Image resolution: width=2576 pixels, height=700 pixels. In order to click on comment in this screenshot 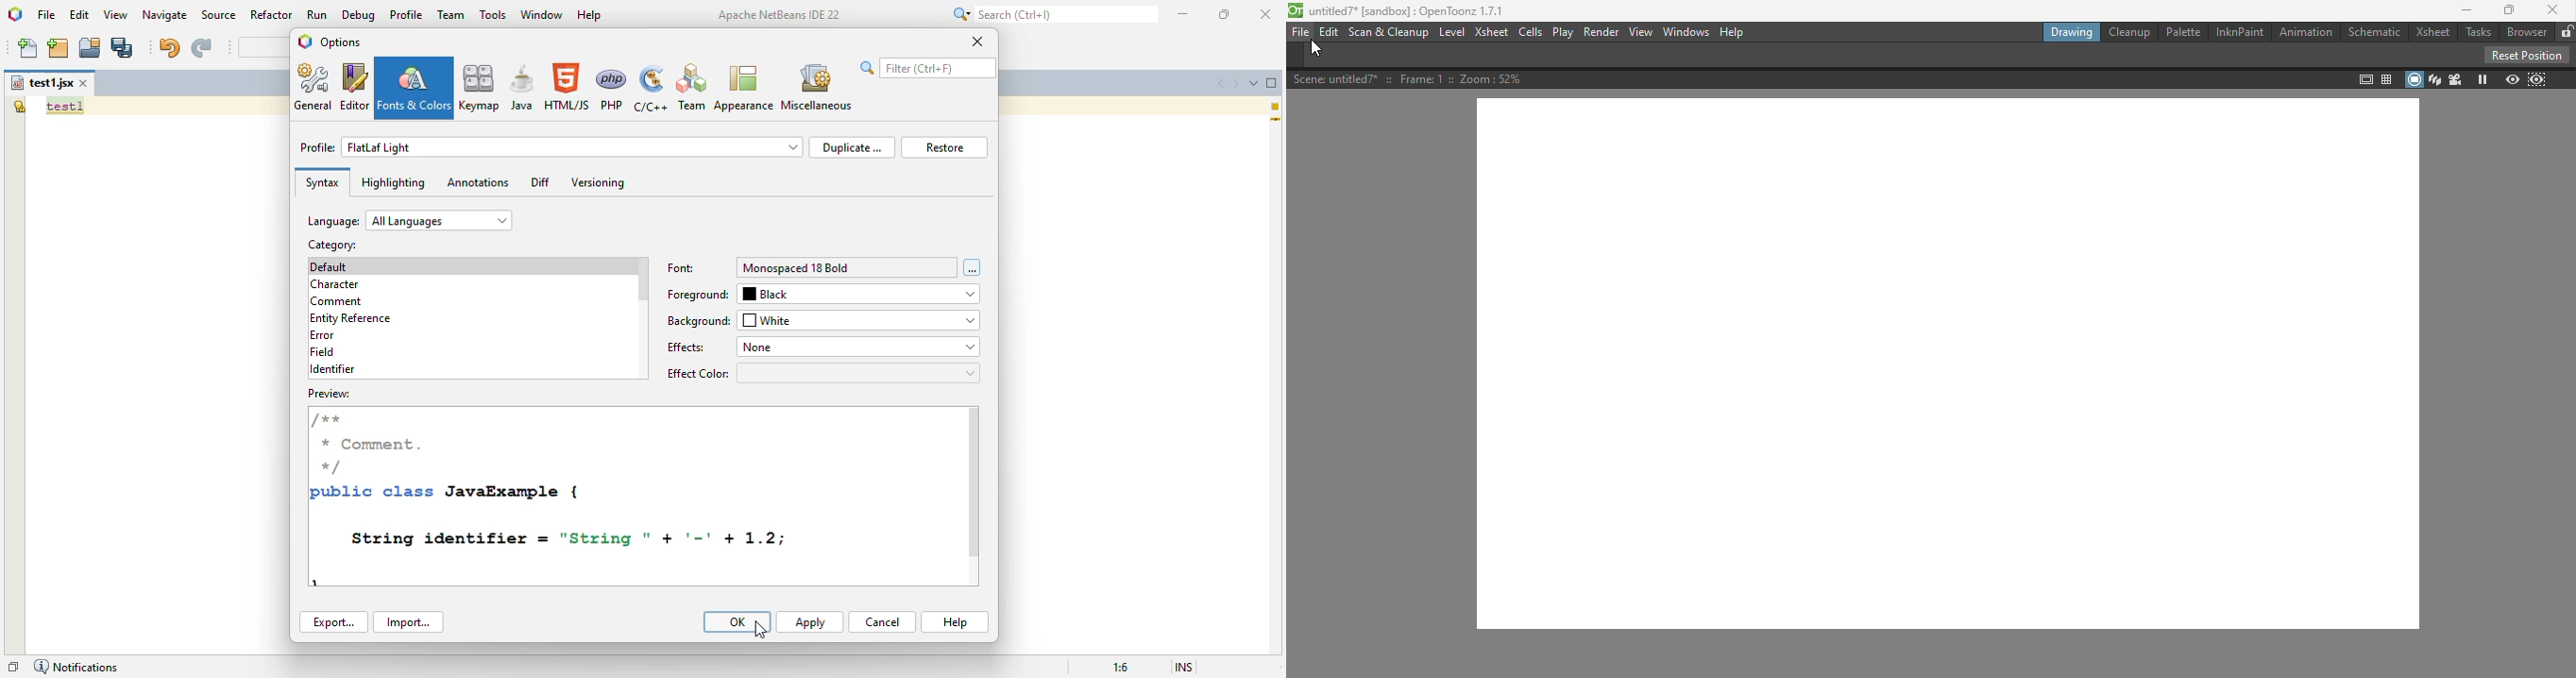, I will do `click(338, 301)`.